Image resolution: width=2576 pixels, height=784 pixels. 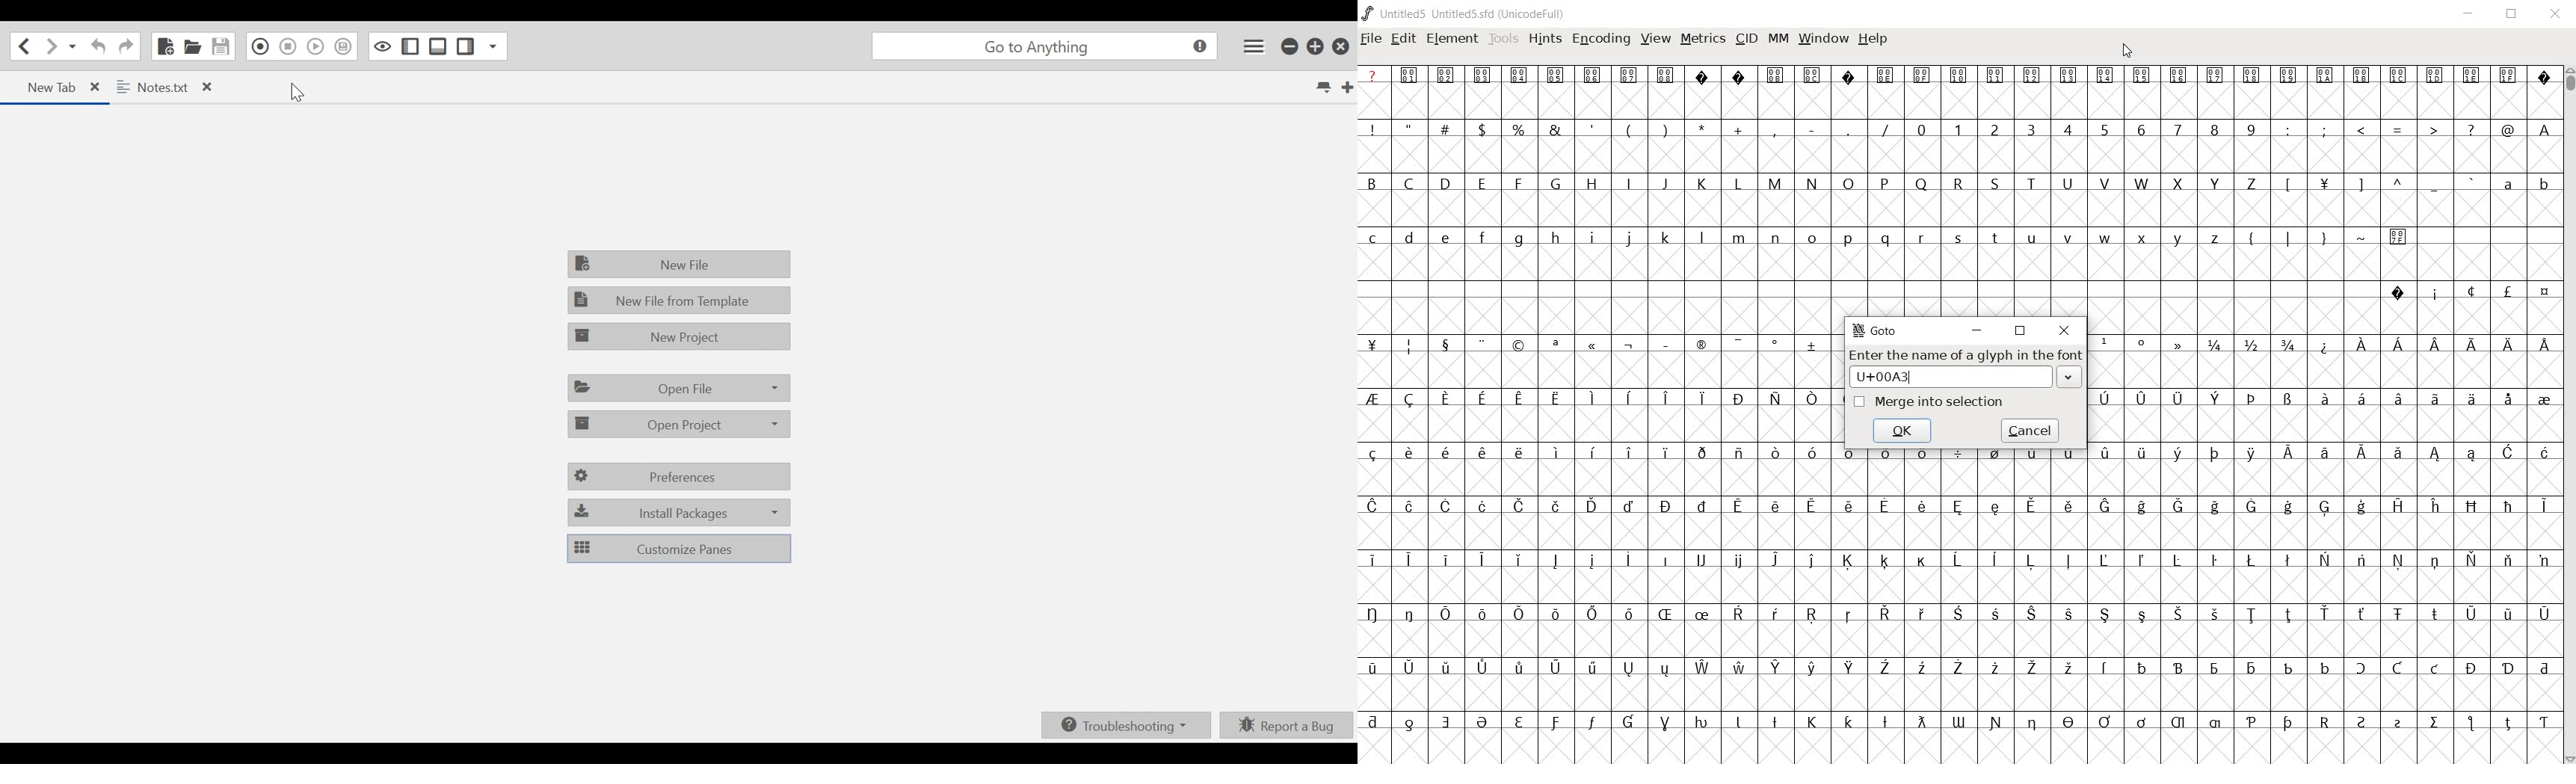 I want to click on Symbol, so click(x=1666, y=668).